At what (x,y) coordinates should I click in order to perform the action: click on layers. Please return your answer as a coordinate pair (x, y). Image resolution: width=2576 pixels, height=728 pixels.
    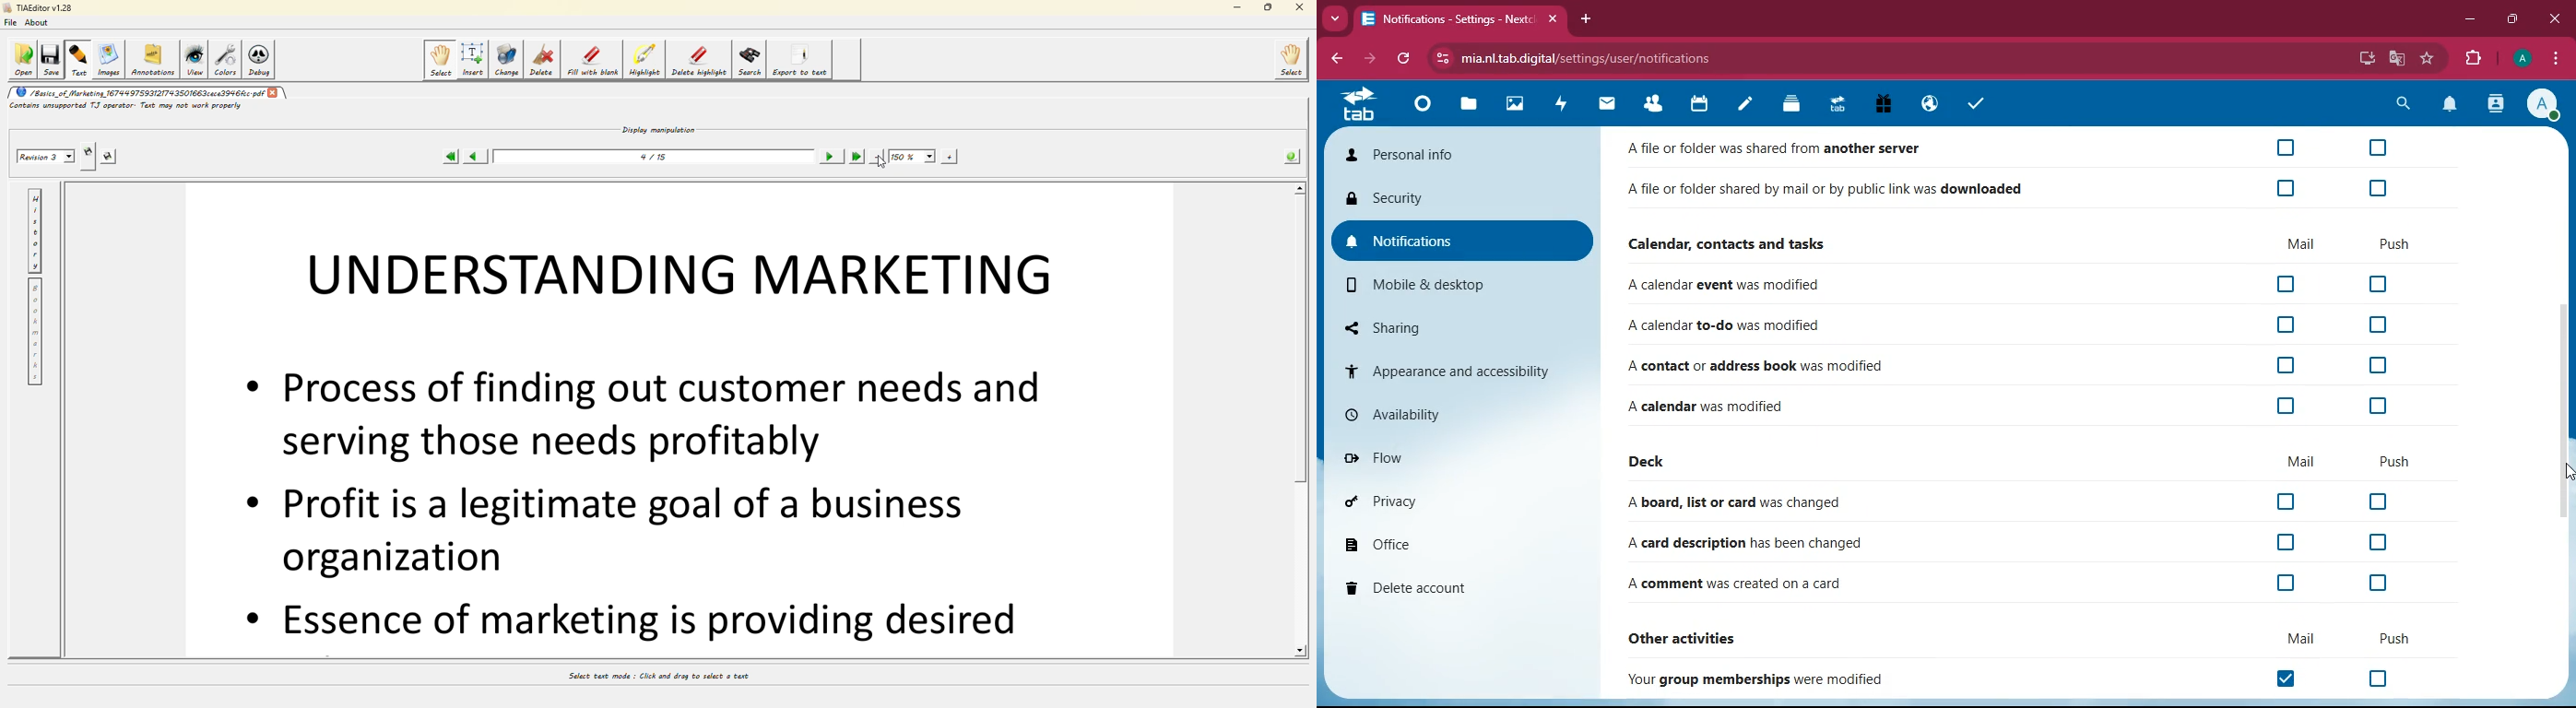
    Looking at the image, I should click on (1790, 104).